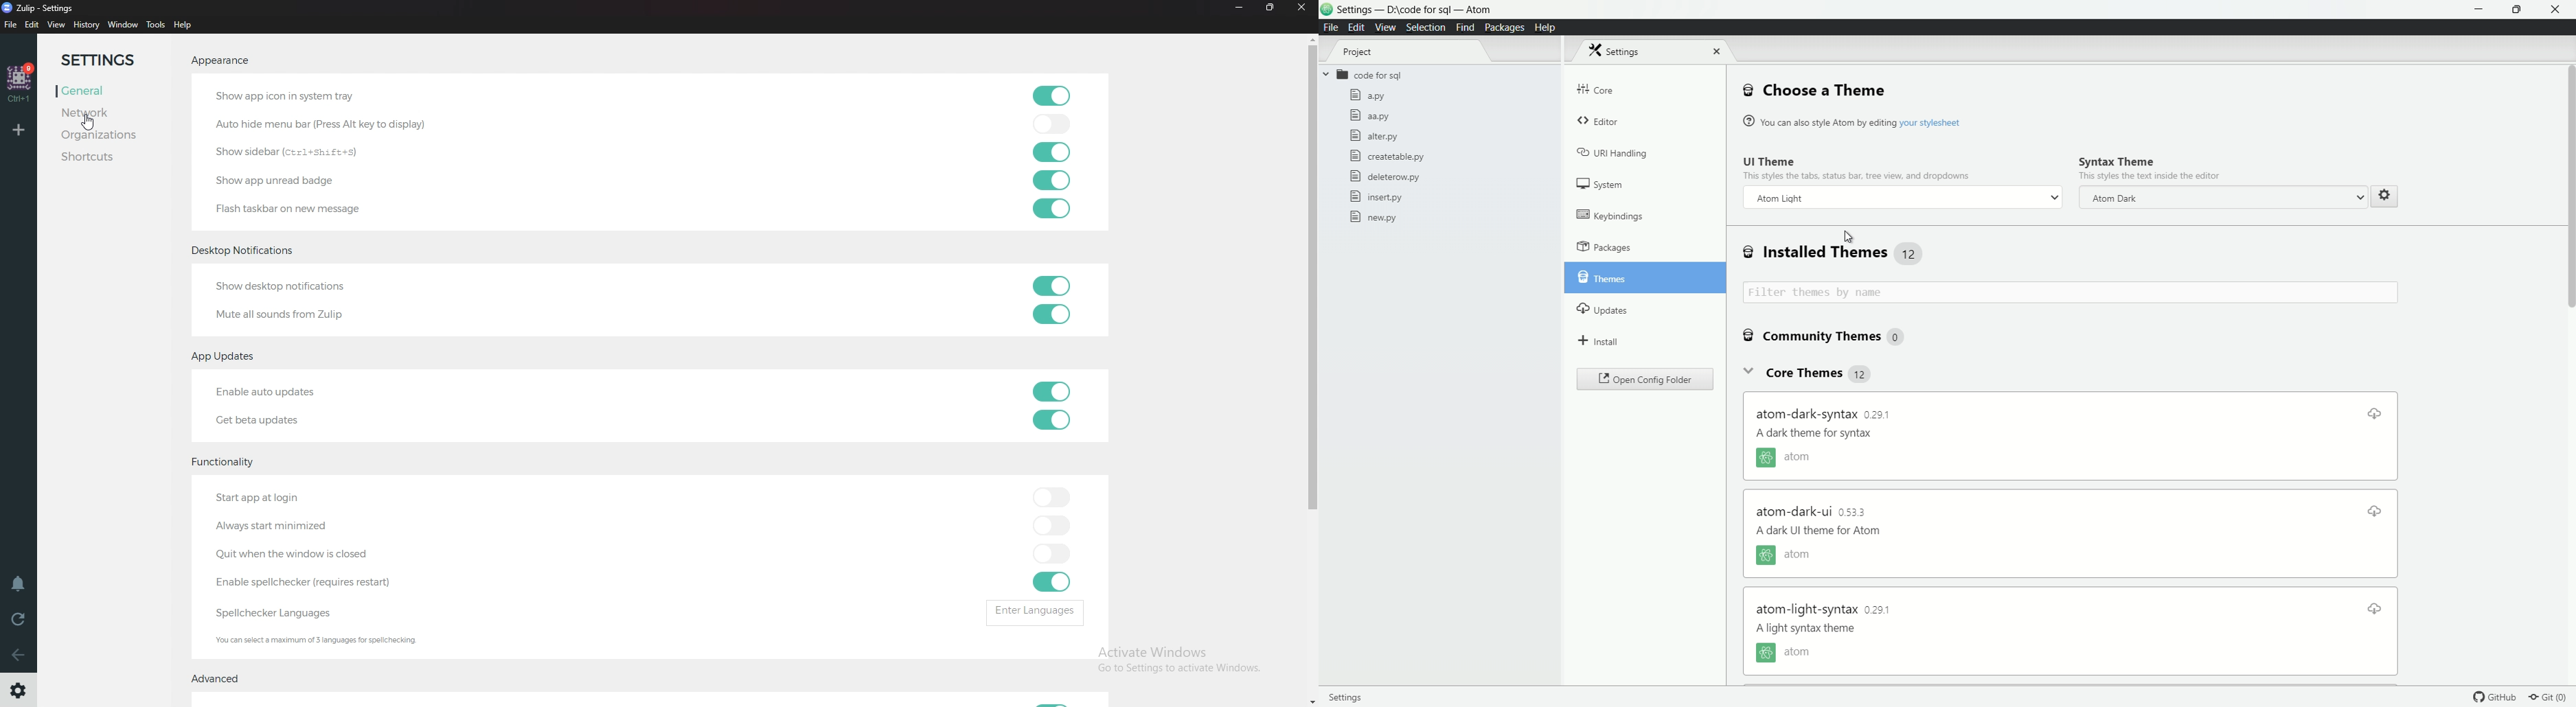 This screenshot has width=2576, height=728. I want to click on packages menu, so click(1506, 27).